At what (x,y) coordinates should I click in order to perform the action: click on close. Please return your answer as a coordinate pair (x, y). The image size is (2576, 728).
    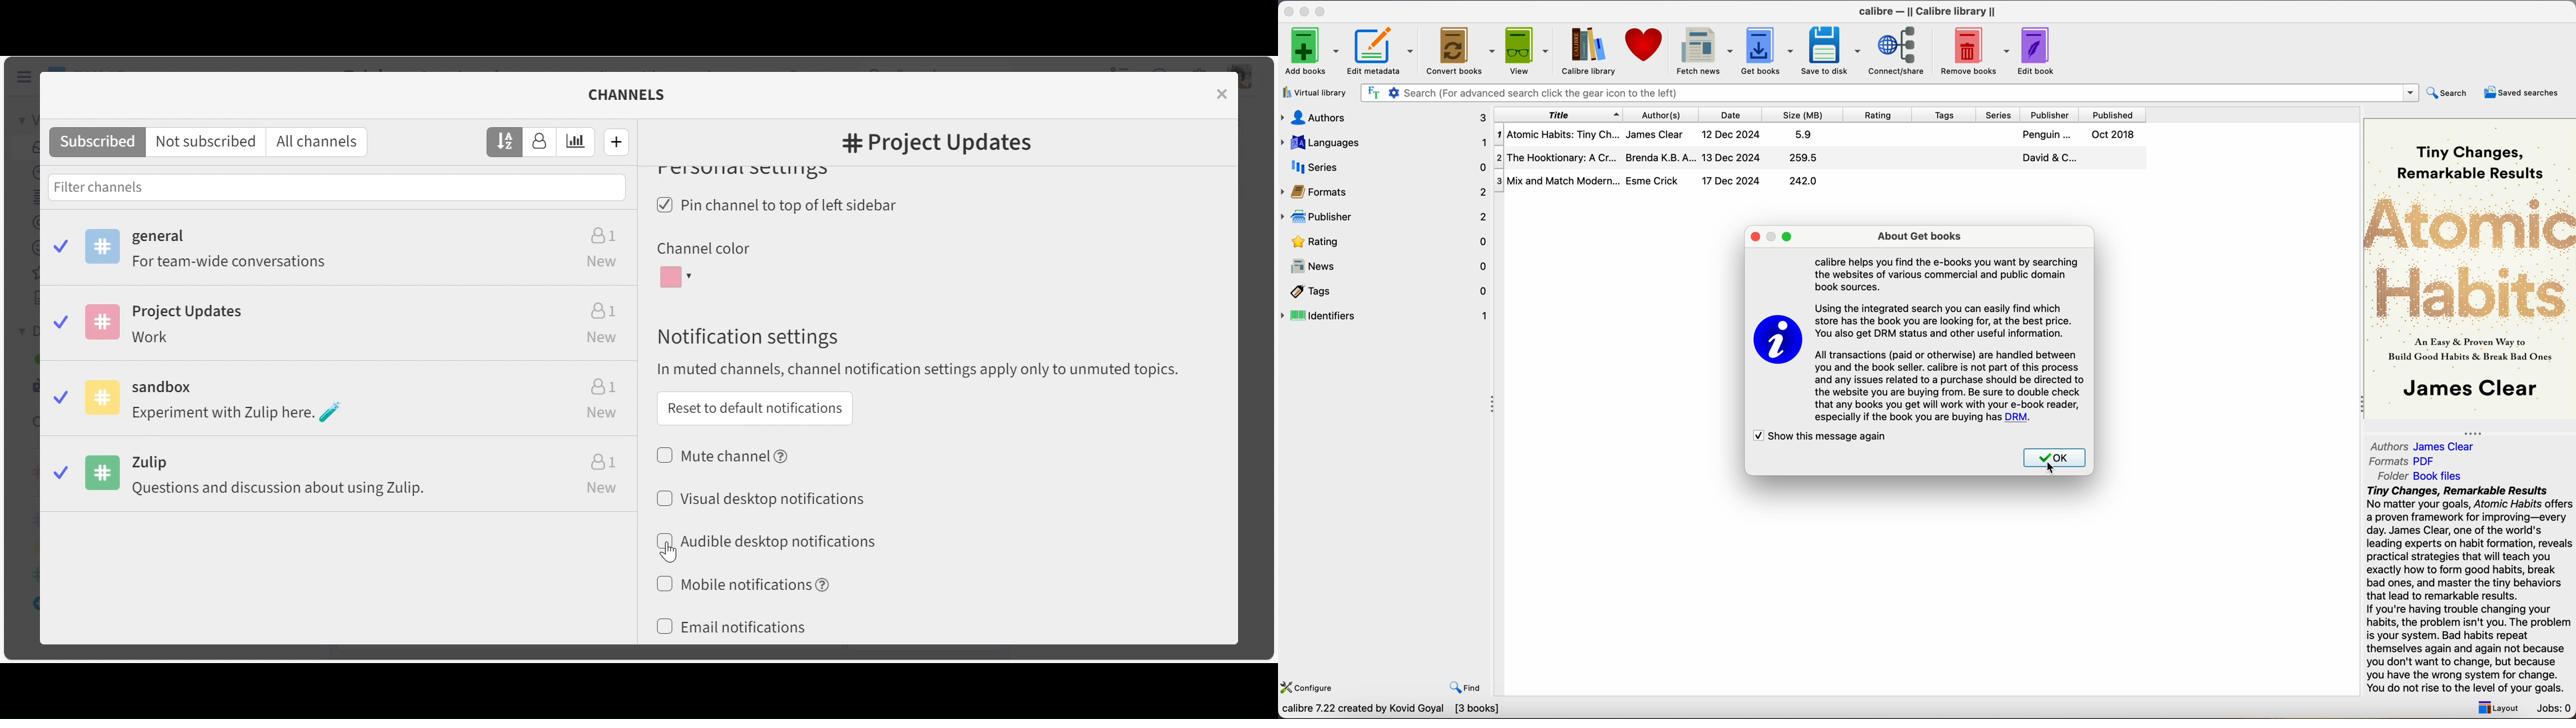
    Looking at the image, I should click on (1288, 11).